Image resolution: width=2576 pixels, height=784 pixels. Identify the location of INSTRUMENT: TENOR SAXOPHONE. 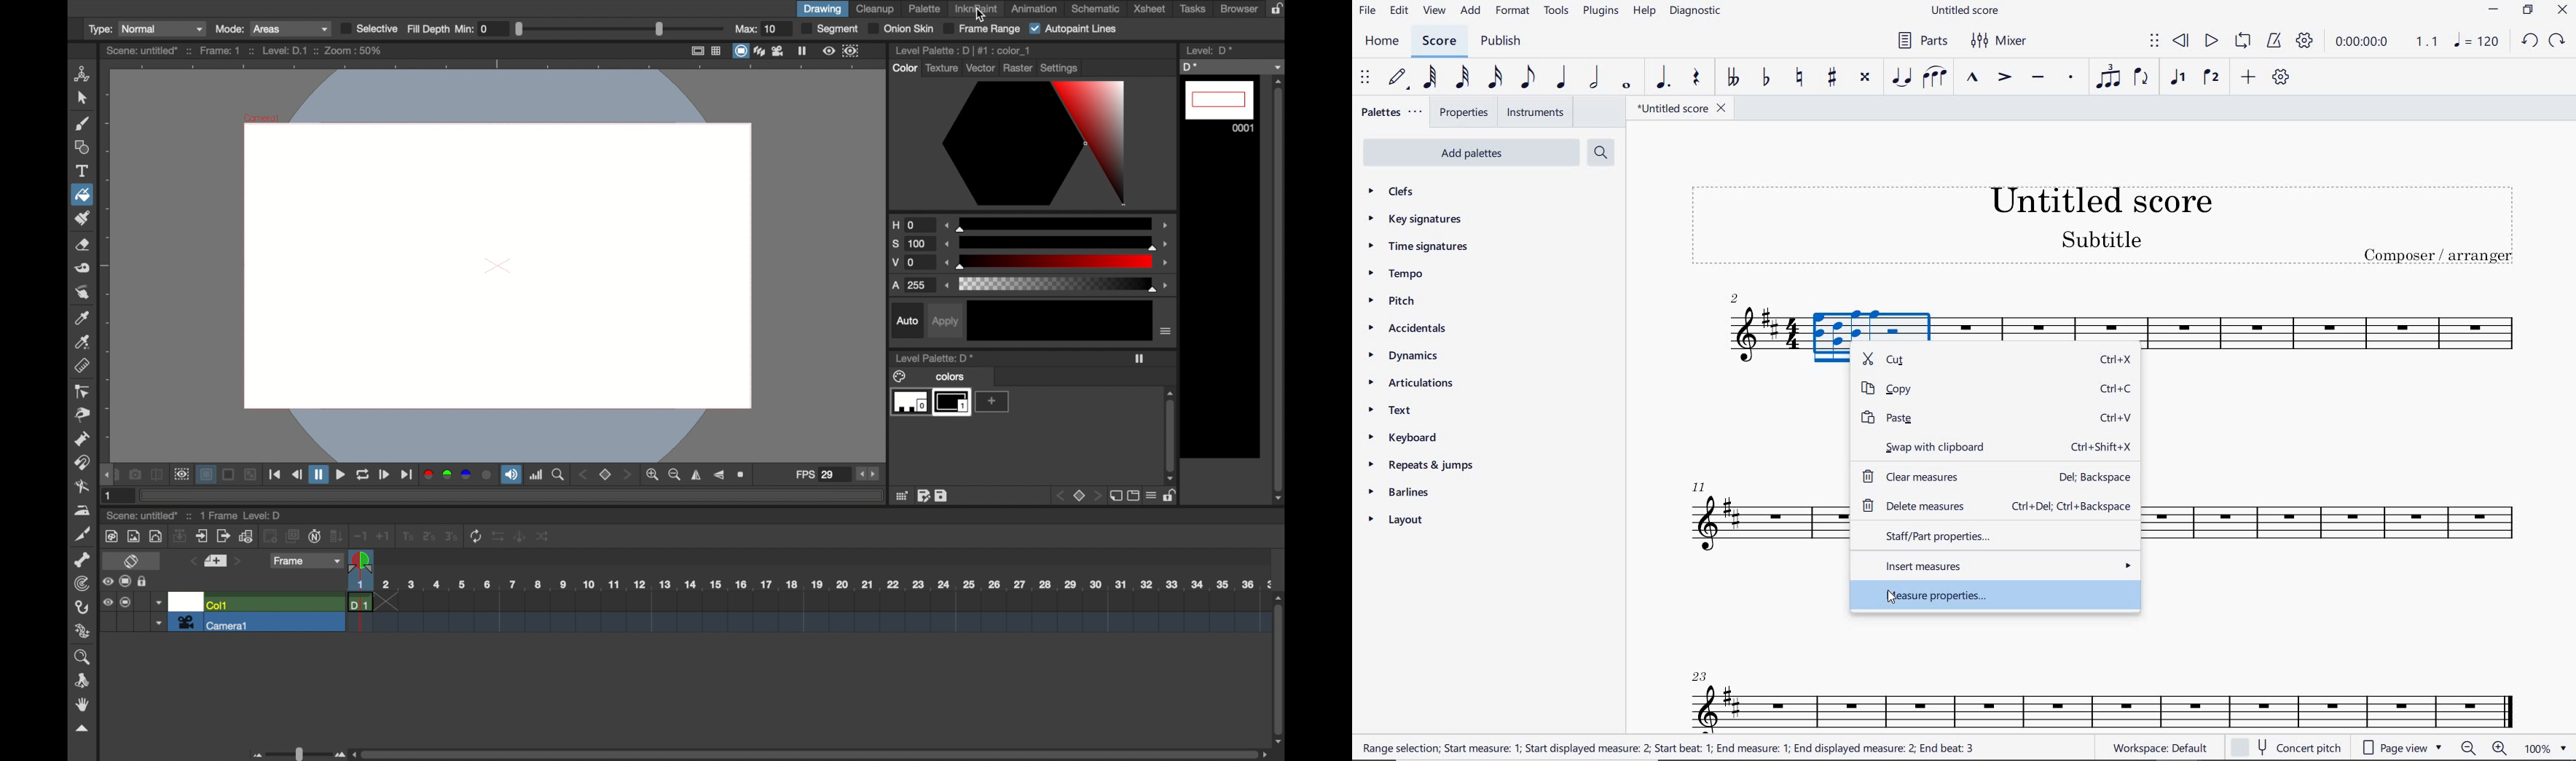
(1764, 332).